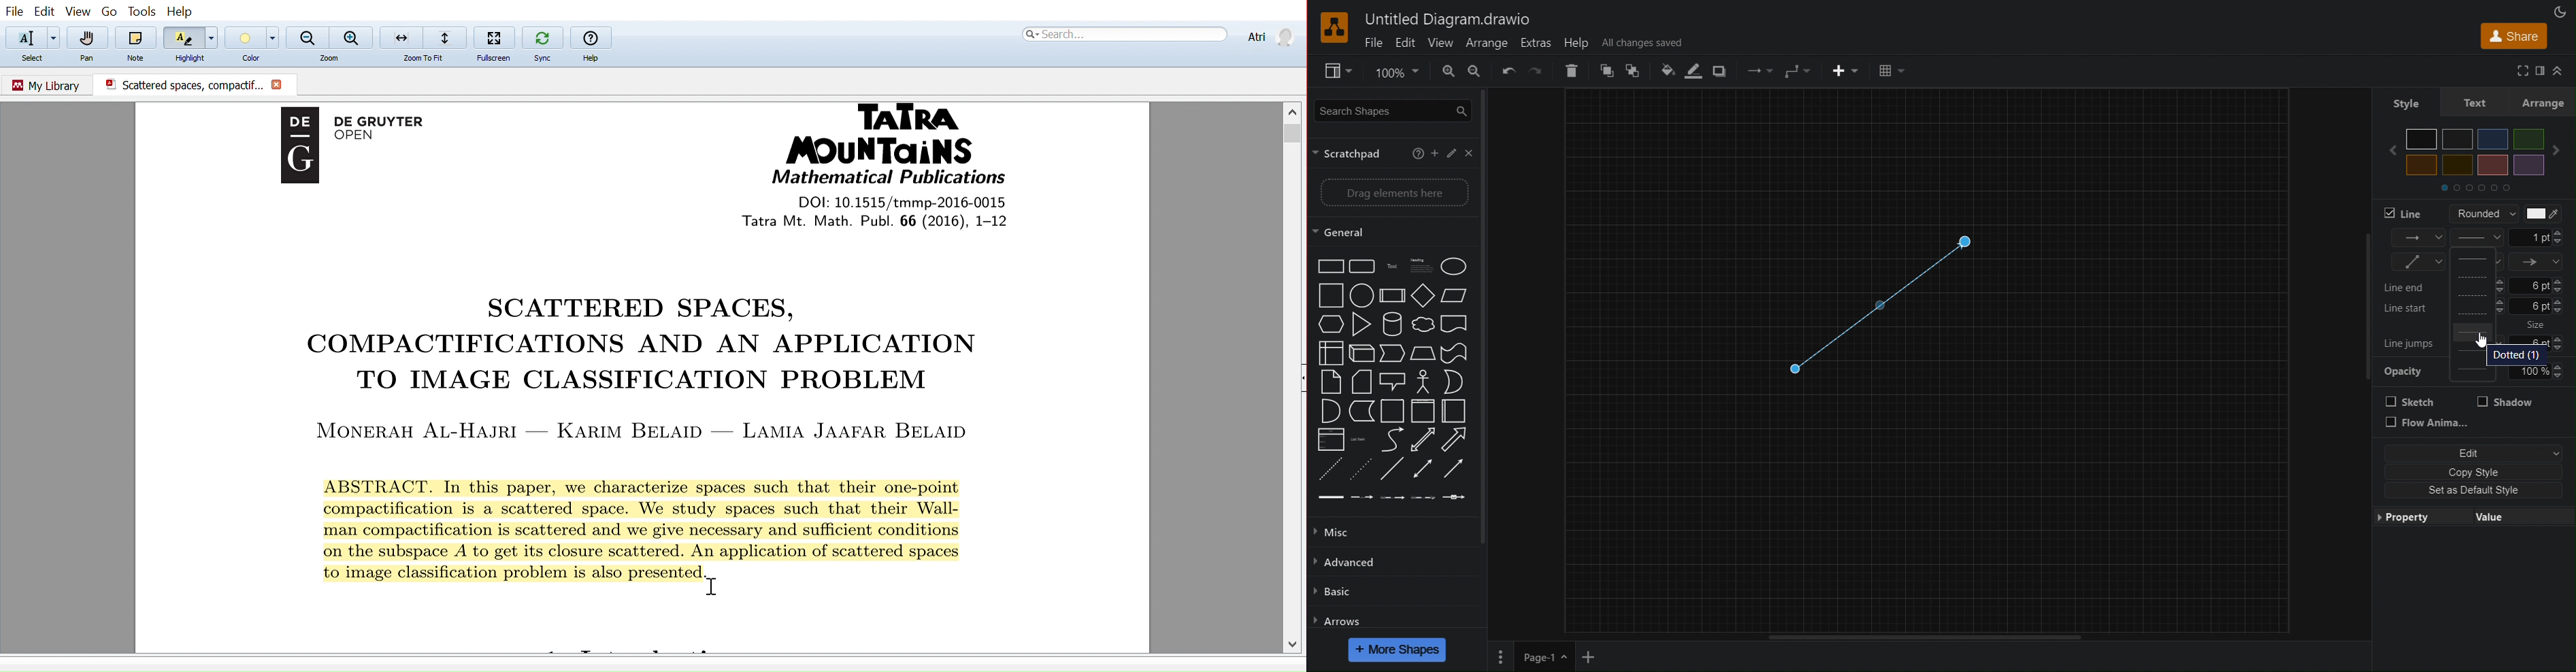  What do you see at coordinates (183, 12) in the screenshot?
I see `Help` at bounding box center [183, 12].